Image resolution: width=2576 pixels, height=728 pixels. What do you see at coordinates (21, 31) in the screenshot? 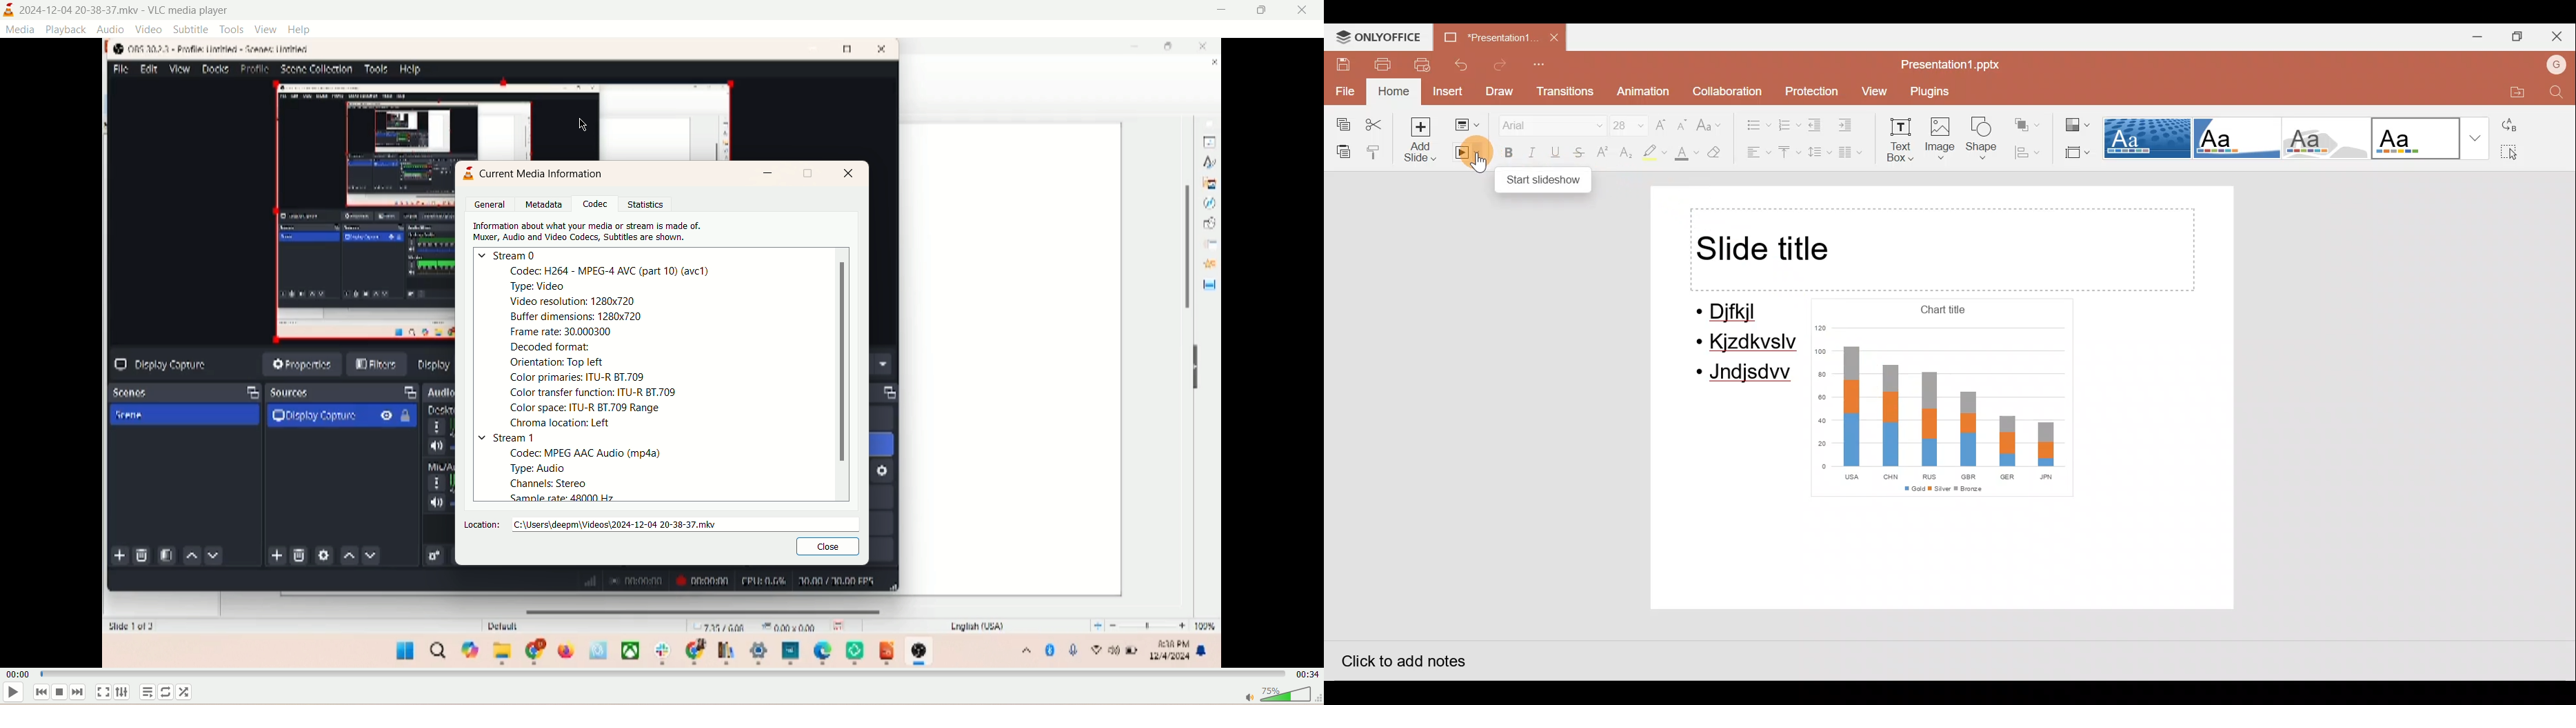
I see `media` at bounding box center [21, 31].